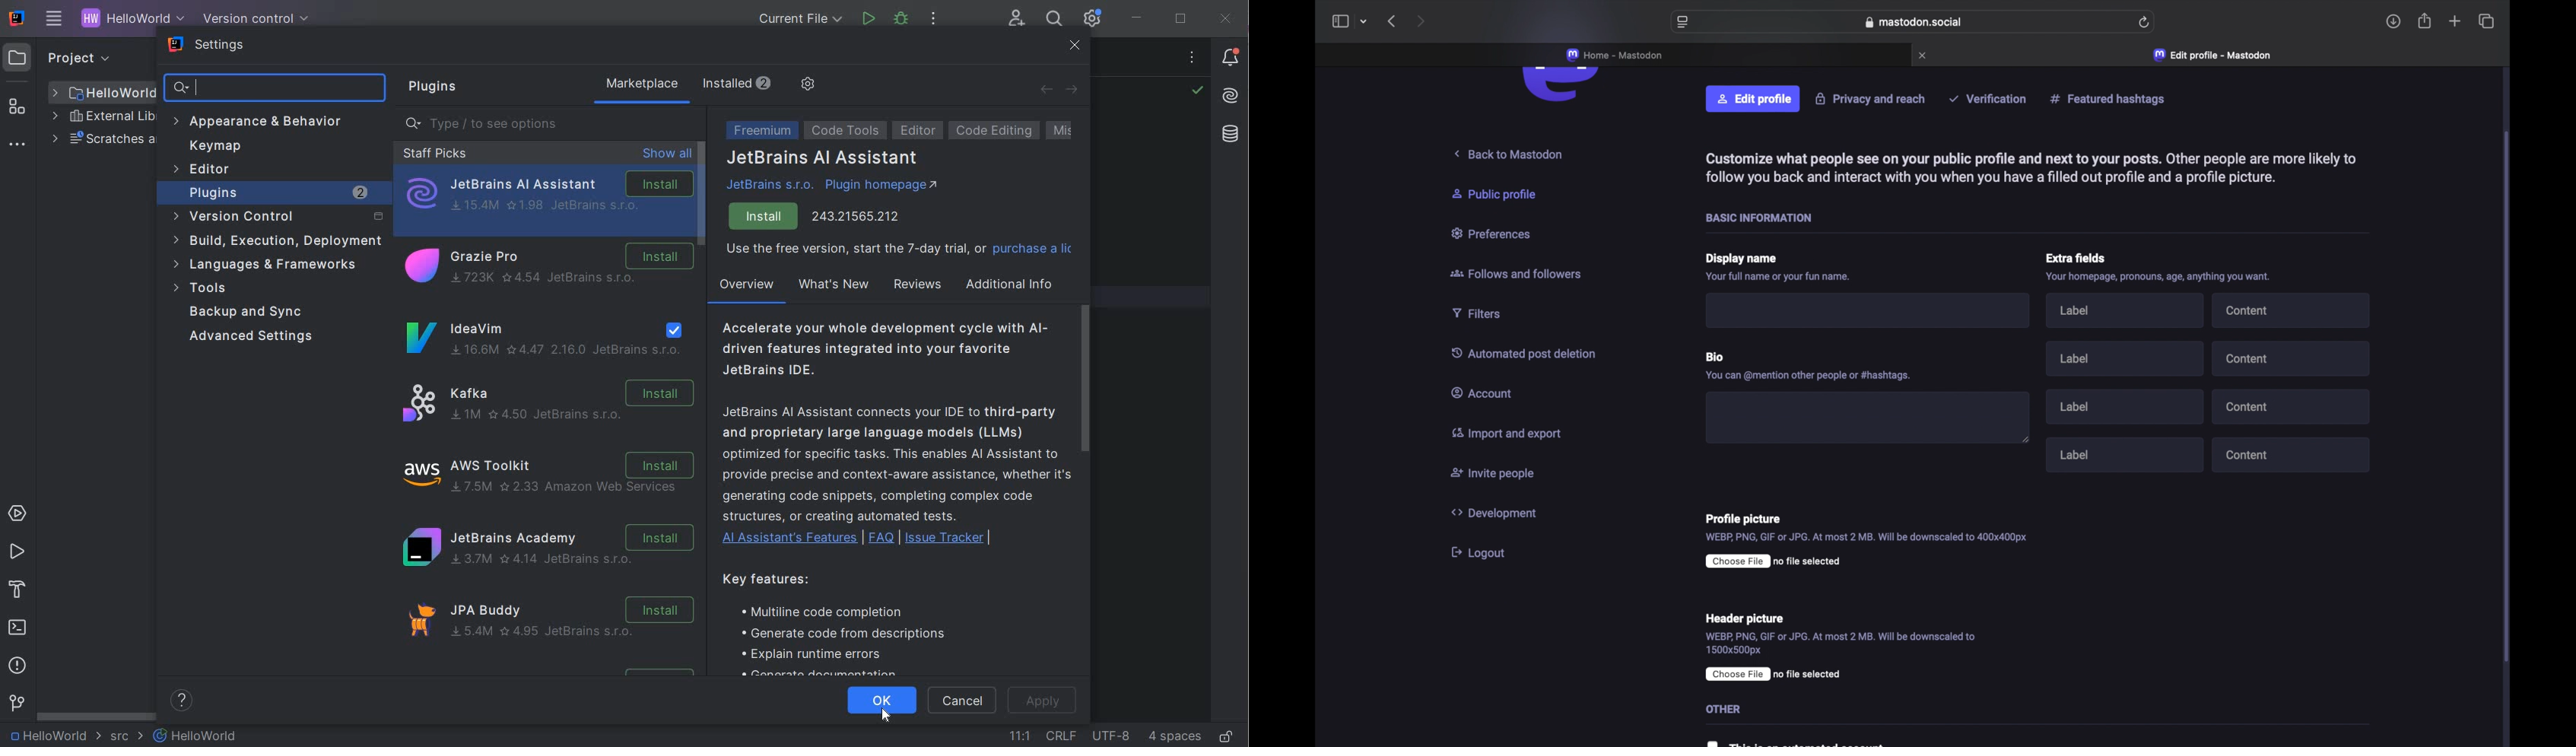 This screenshot has width=2576, height=756. What do you see at coordinates (1420, 21) in the screenshot?
I see `next` at bounding box center [1420, 21].